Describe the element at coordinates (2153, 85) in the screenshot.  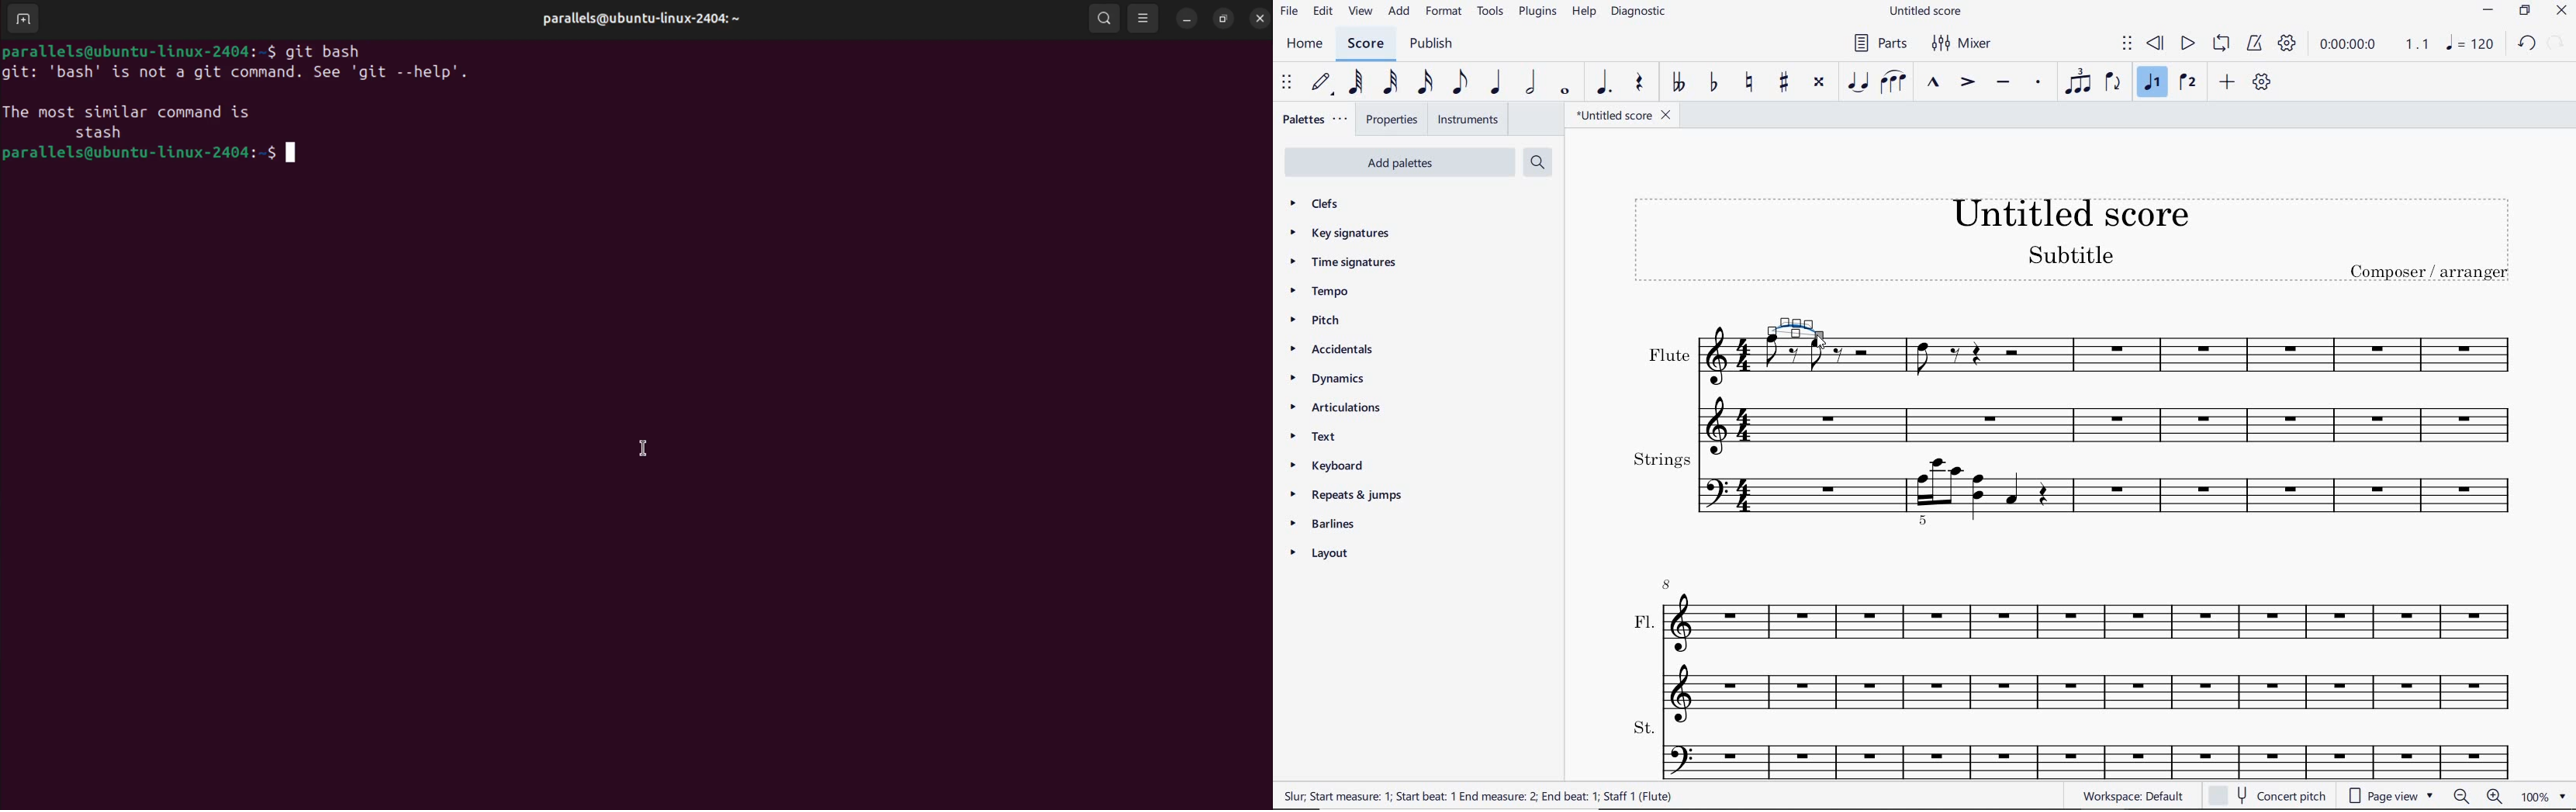
I see `VOICE 1` at that location.